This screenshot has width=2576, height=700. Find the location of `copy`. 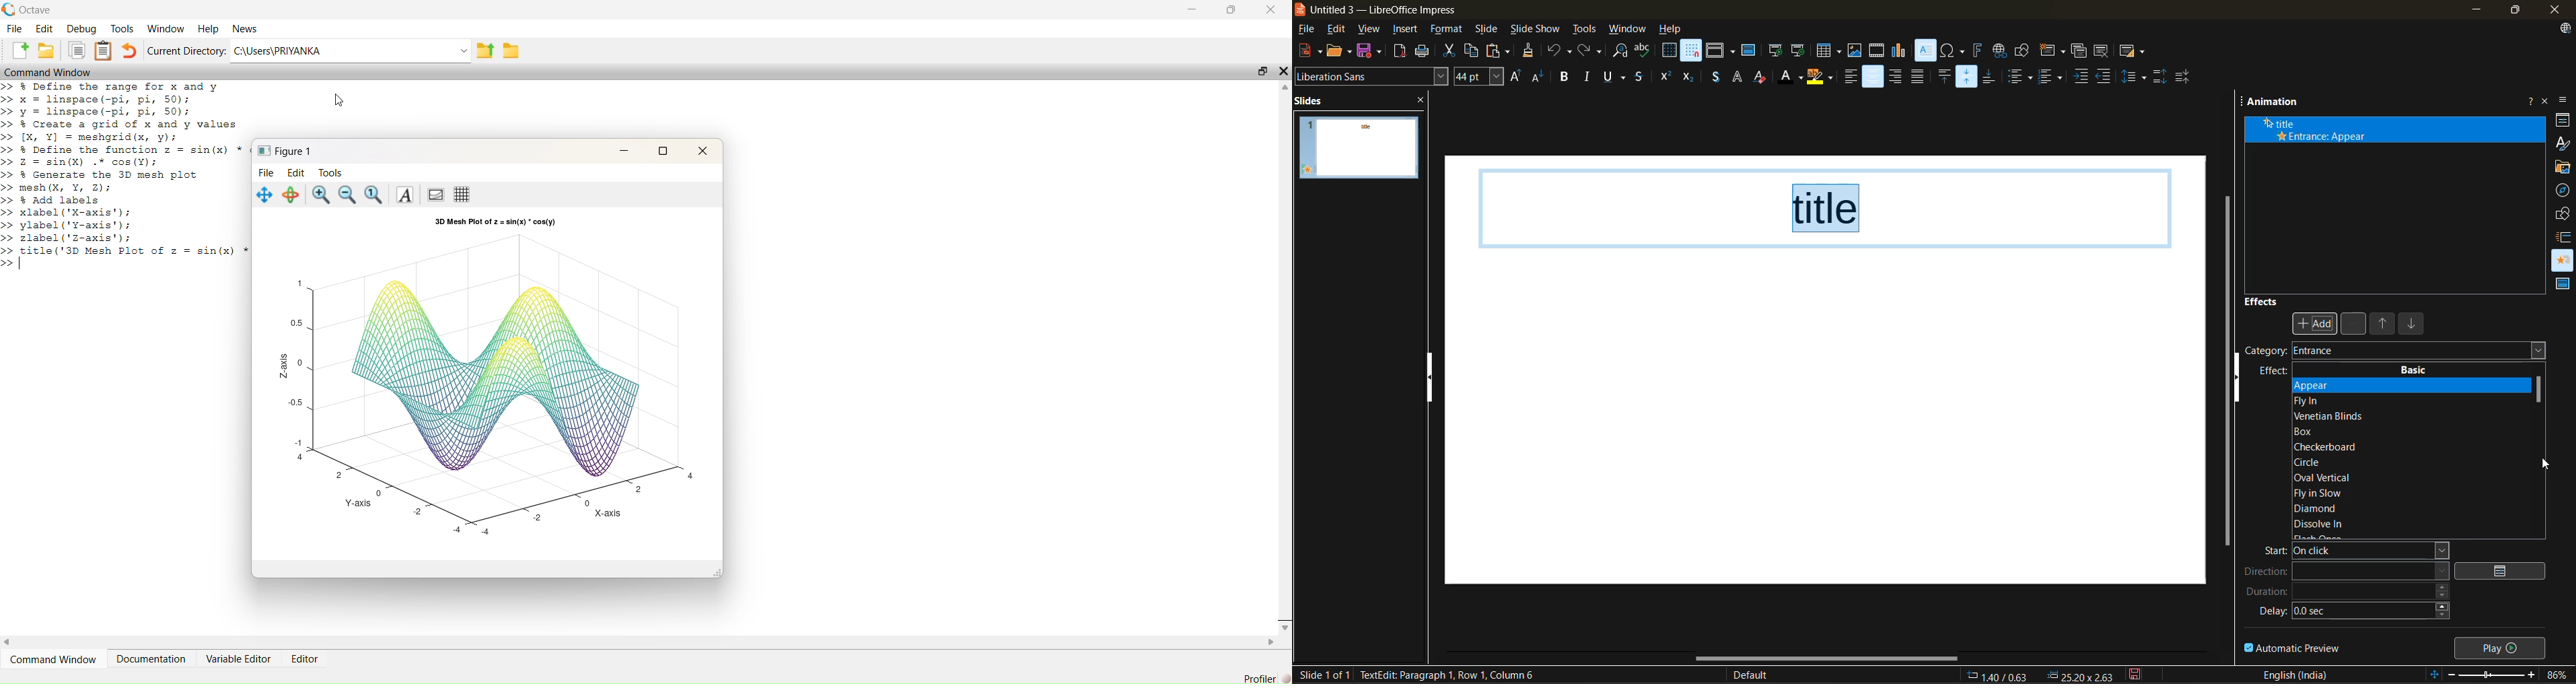

copy is located at coordinates (1475, 51).